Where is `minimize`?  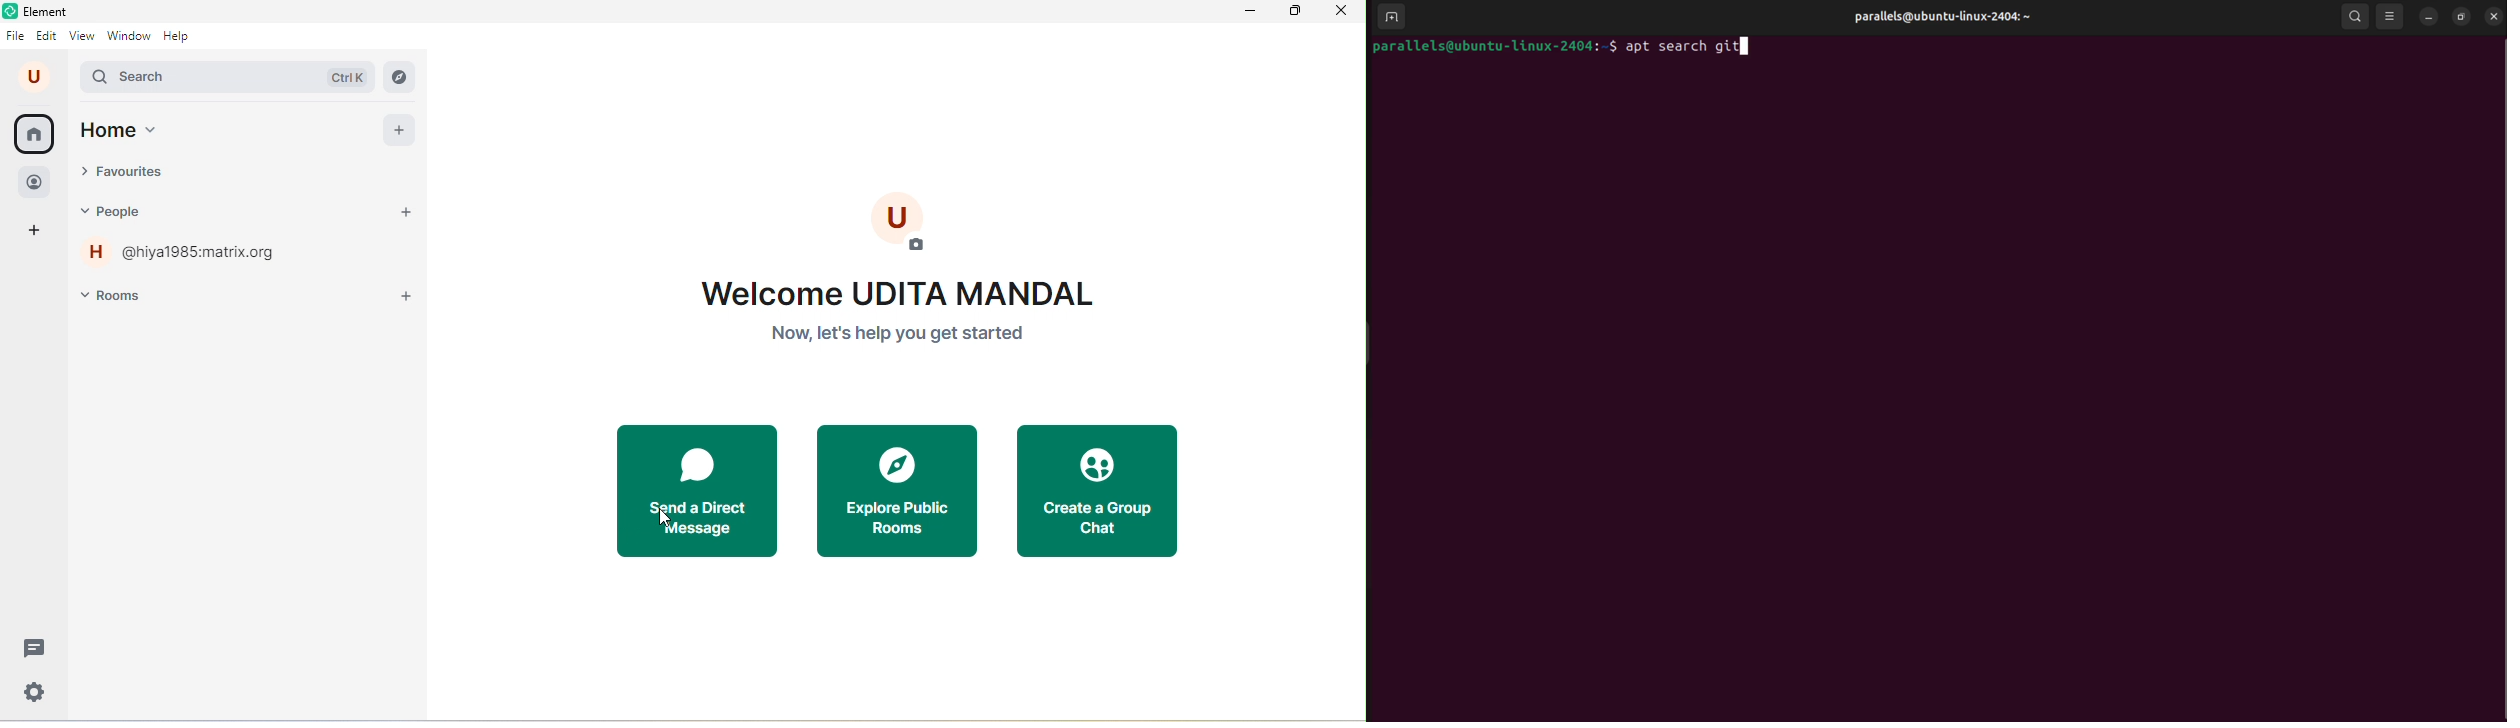
minimize is located at coordinates (1240, 12).